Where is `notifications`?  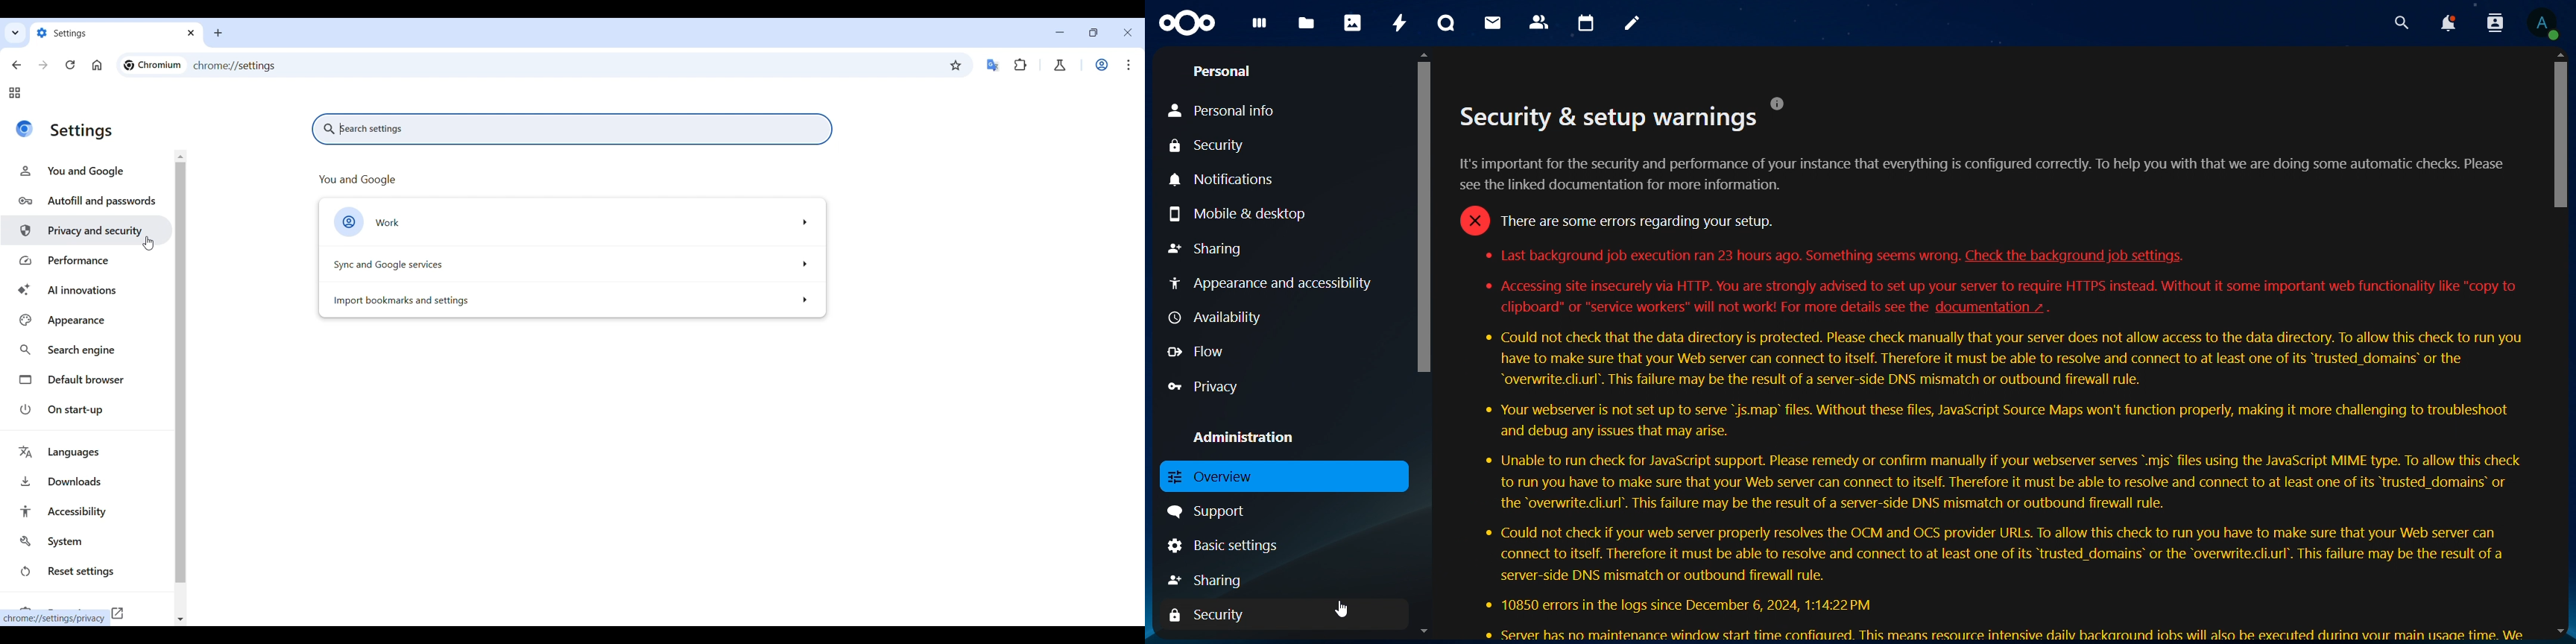 notifications is located at coordinates (1233, 180).